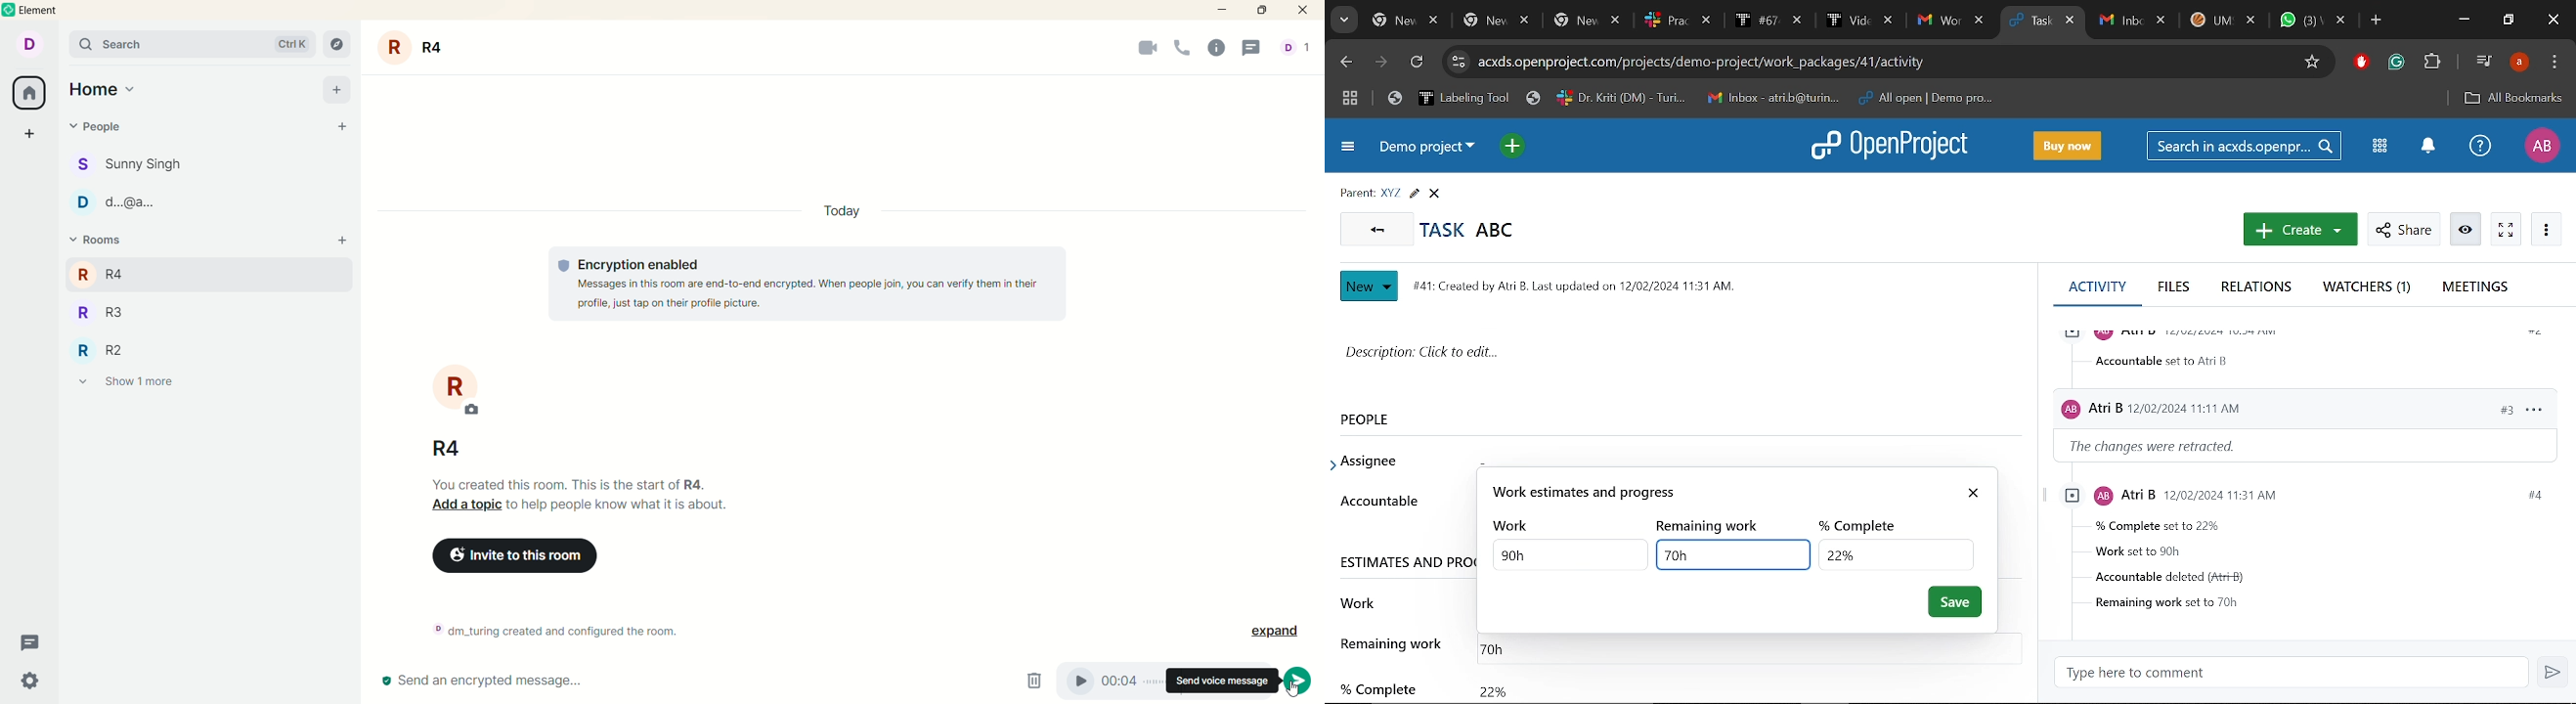 The image size is (2576, 728). Describe the element at coordinates (2165, 447) in the screenshot. I see `the changes were retracted` at that location.